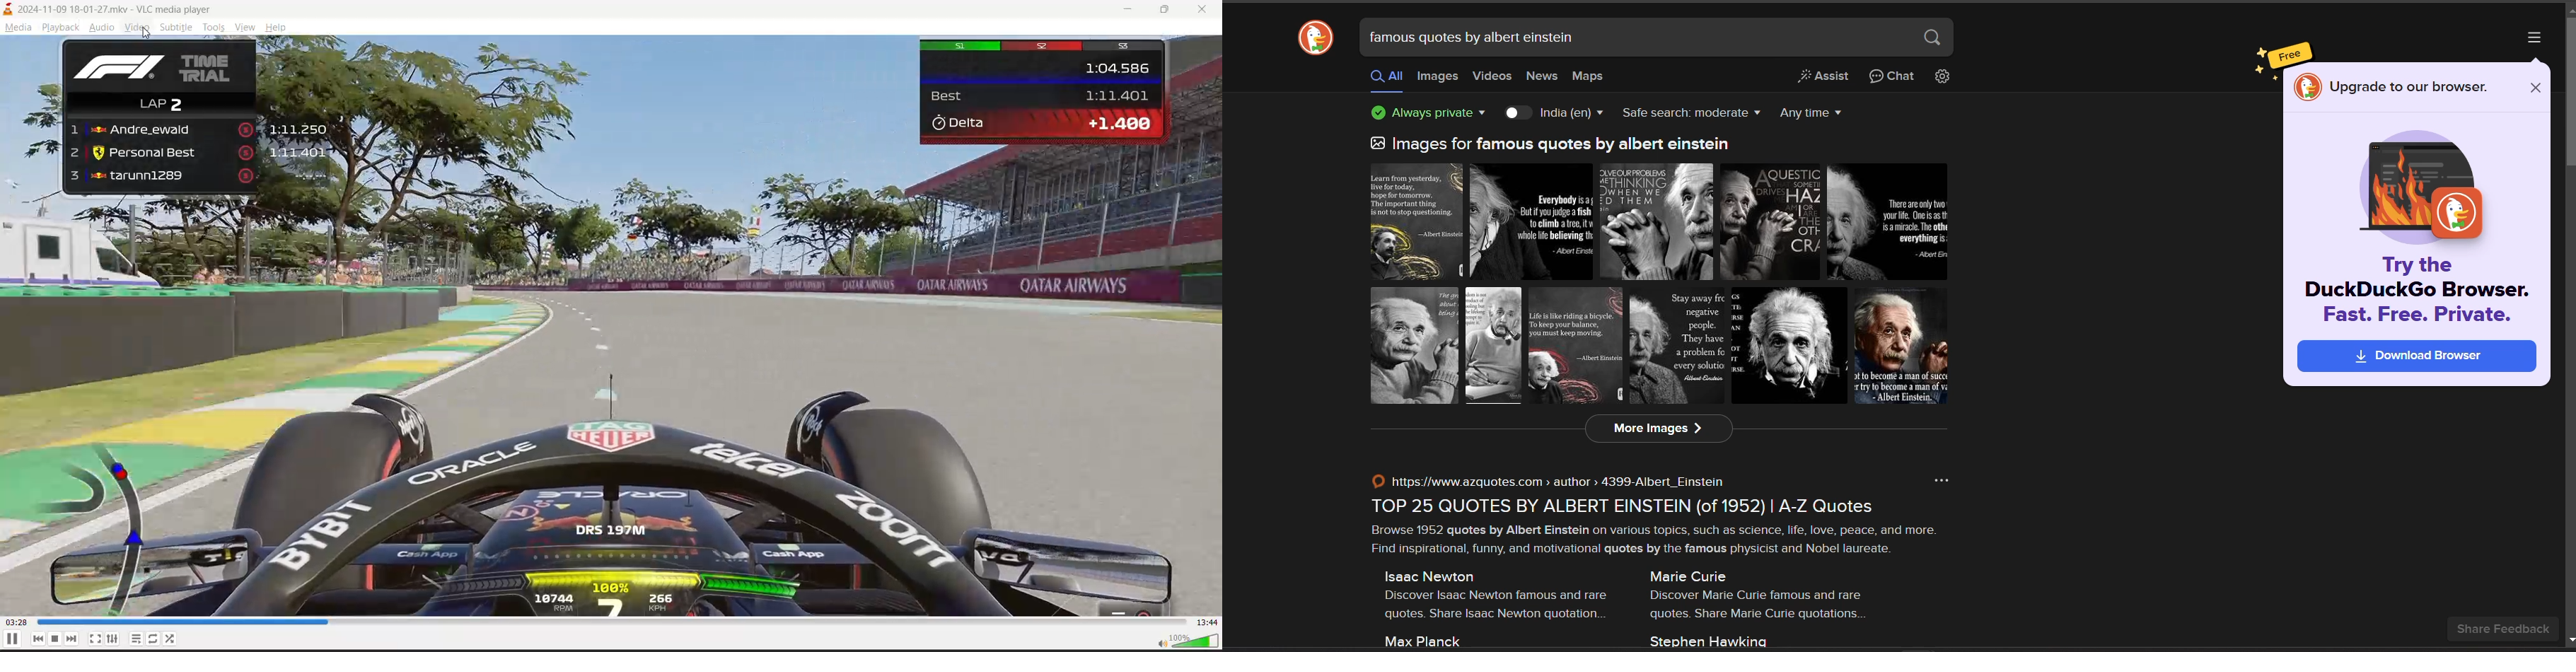 Image resolution: width=2576 pixels, height=672 pixels. What do you see at coordinates (171, 639) in the screenshot?
I see `shuffle` at bounding box center [171, 639].